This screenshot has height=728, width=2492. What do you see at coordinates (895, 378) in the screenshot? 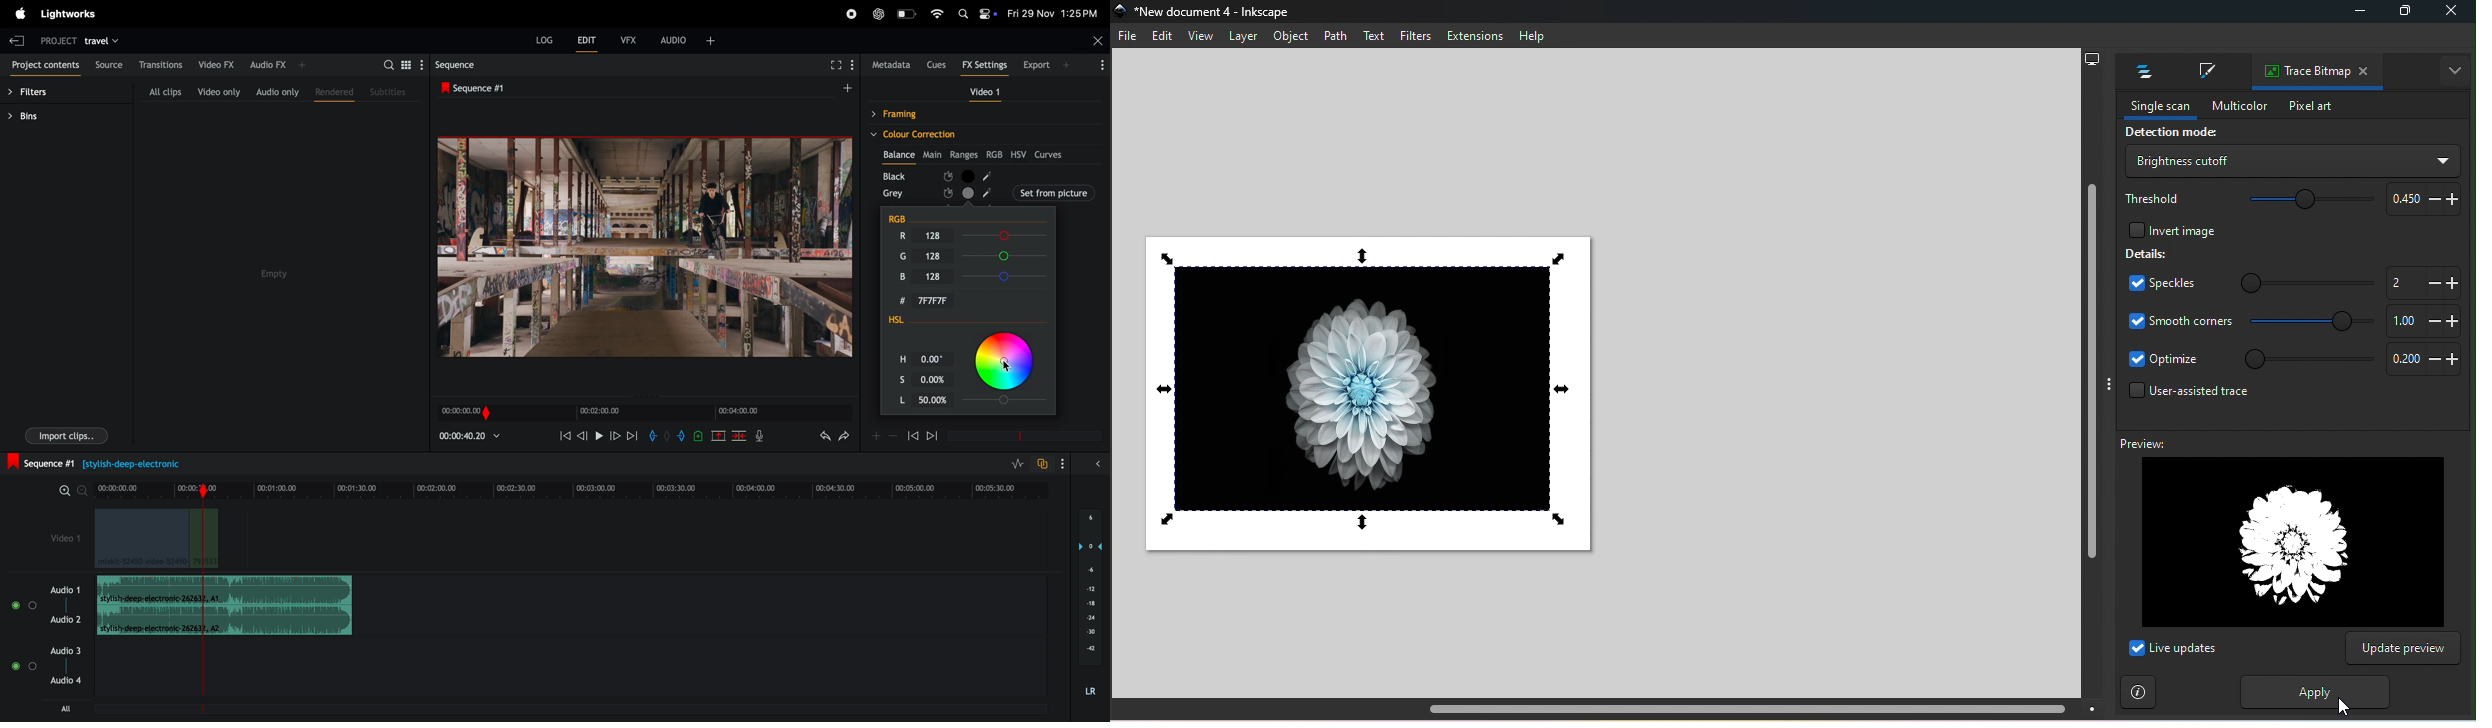
I see `S` at bounding box center [895, 378].